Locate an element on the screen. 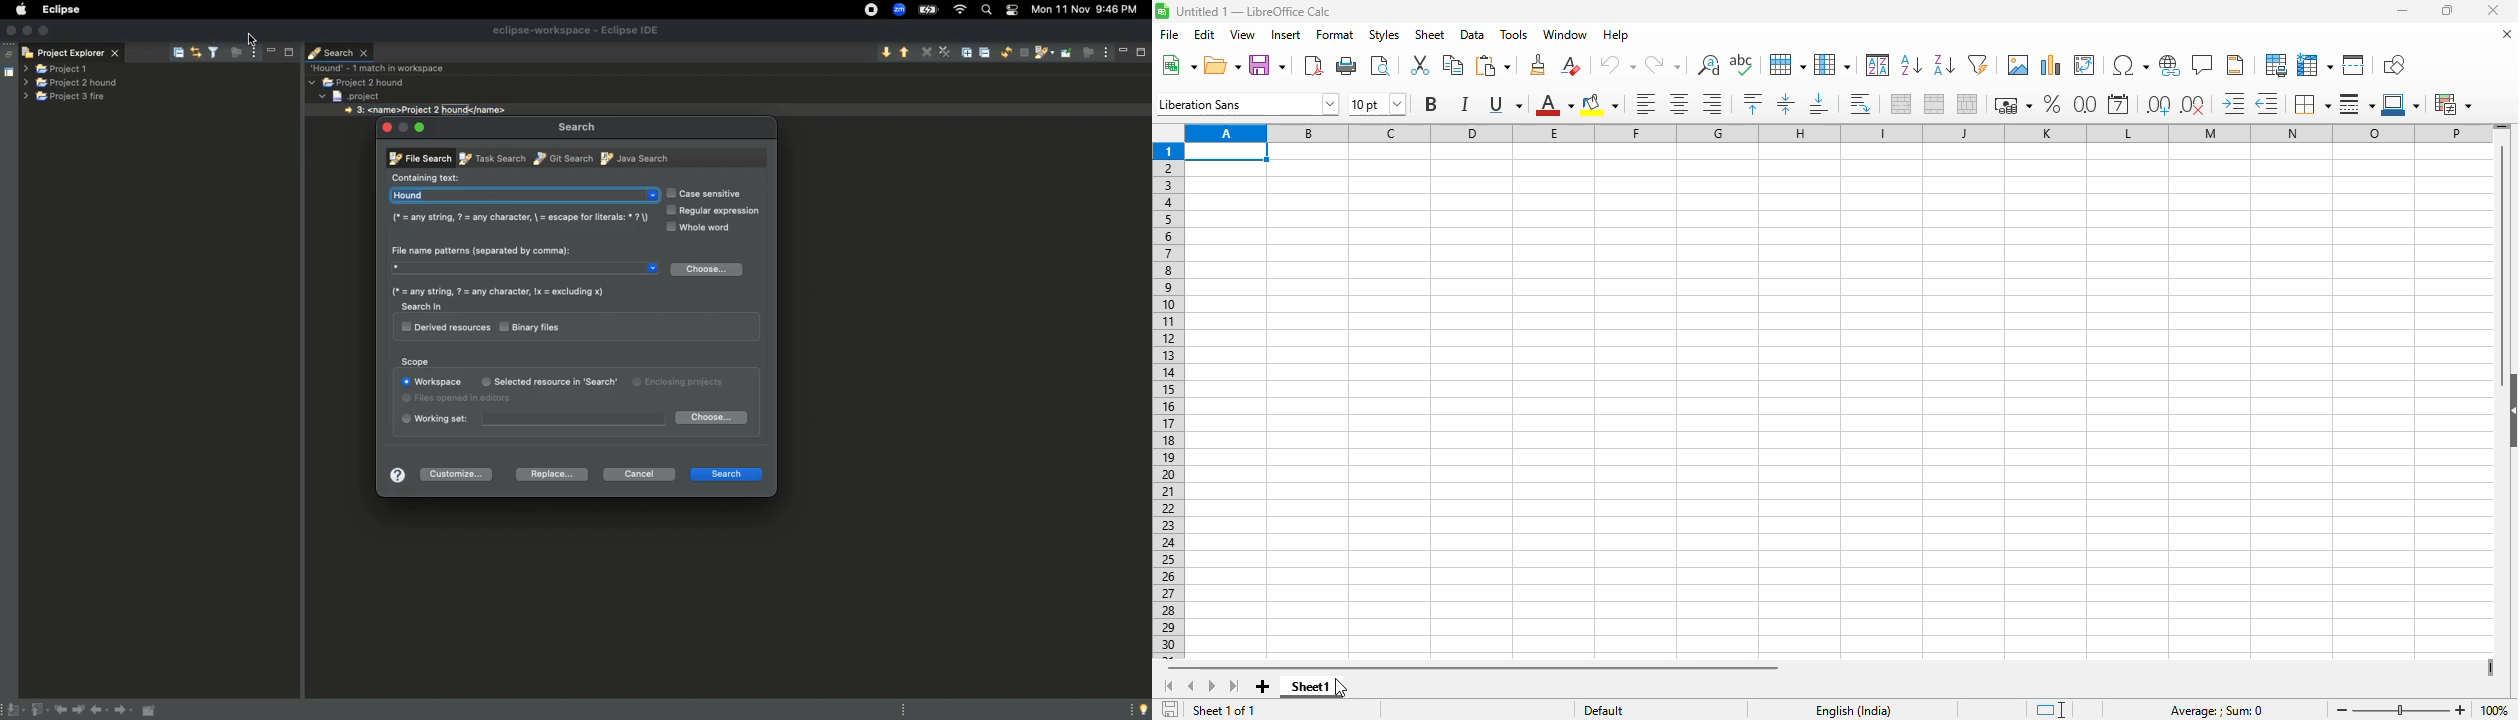 Image resolution: width=2520 pixels, height=728 pixels. Software logo is located at coordinates (1161, 11).